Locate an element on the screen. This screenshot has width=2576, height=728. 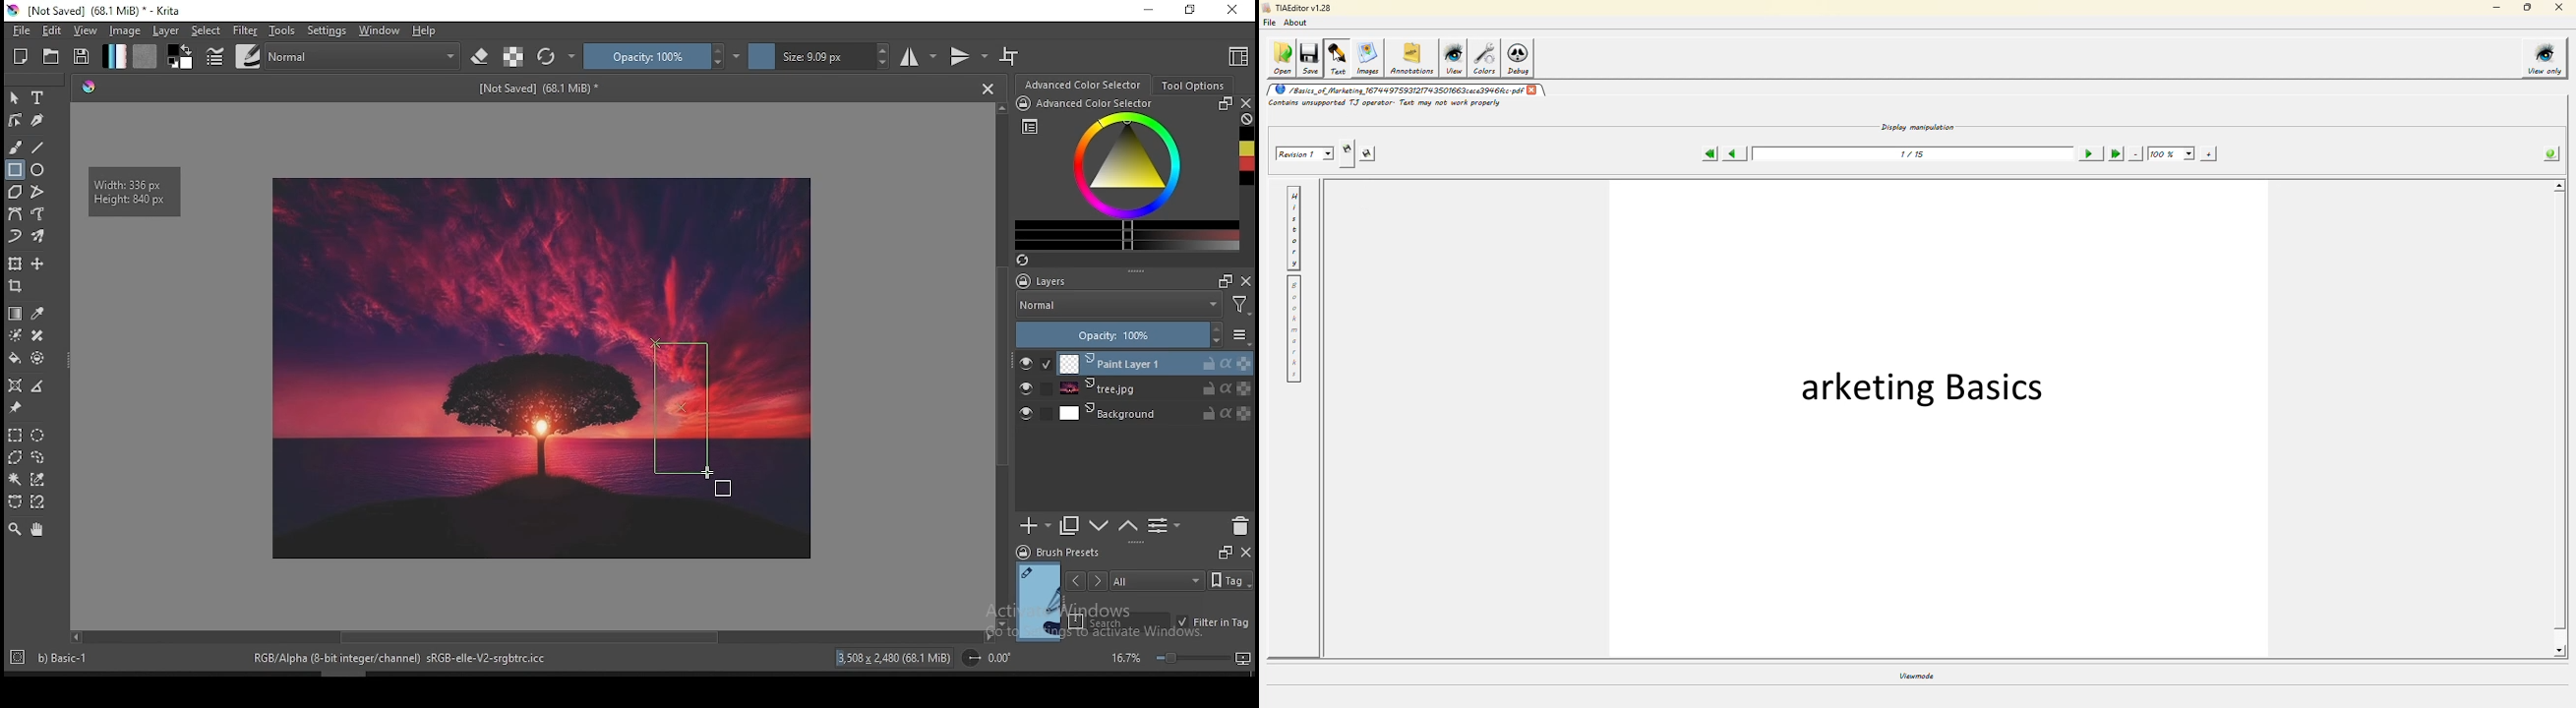
wrap around mode is located at coordinates (1010, 56).